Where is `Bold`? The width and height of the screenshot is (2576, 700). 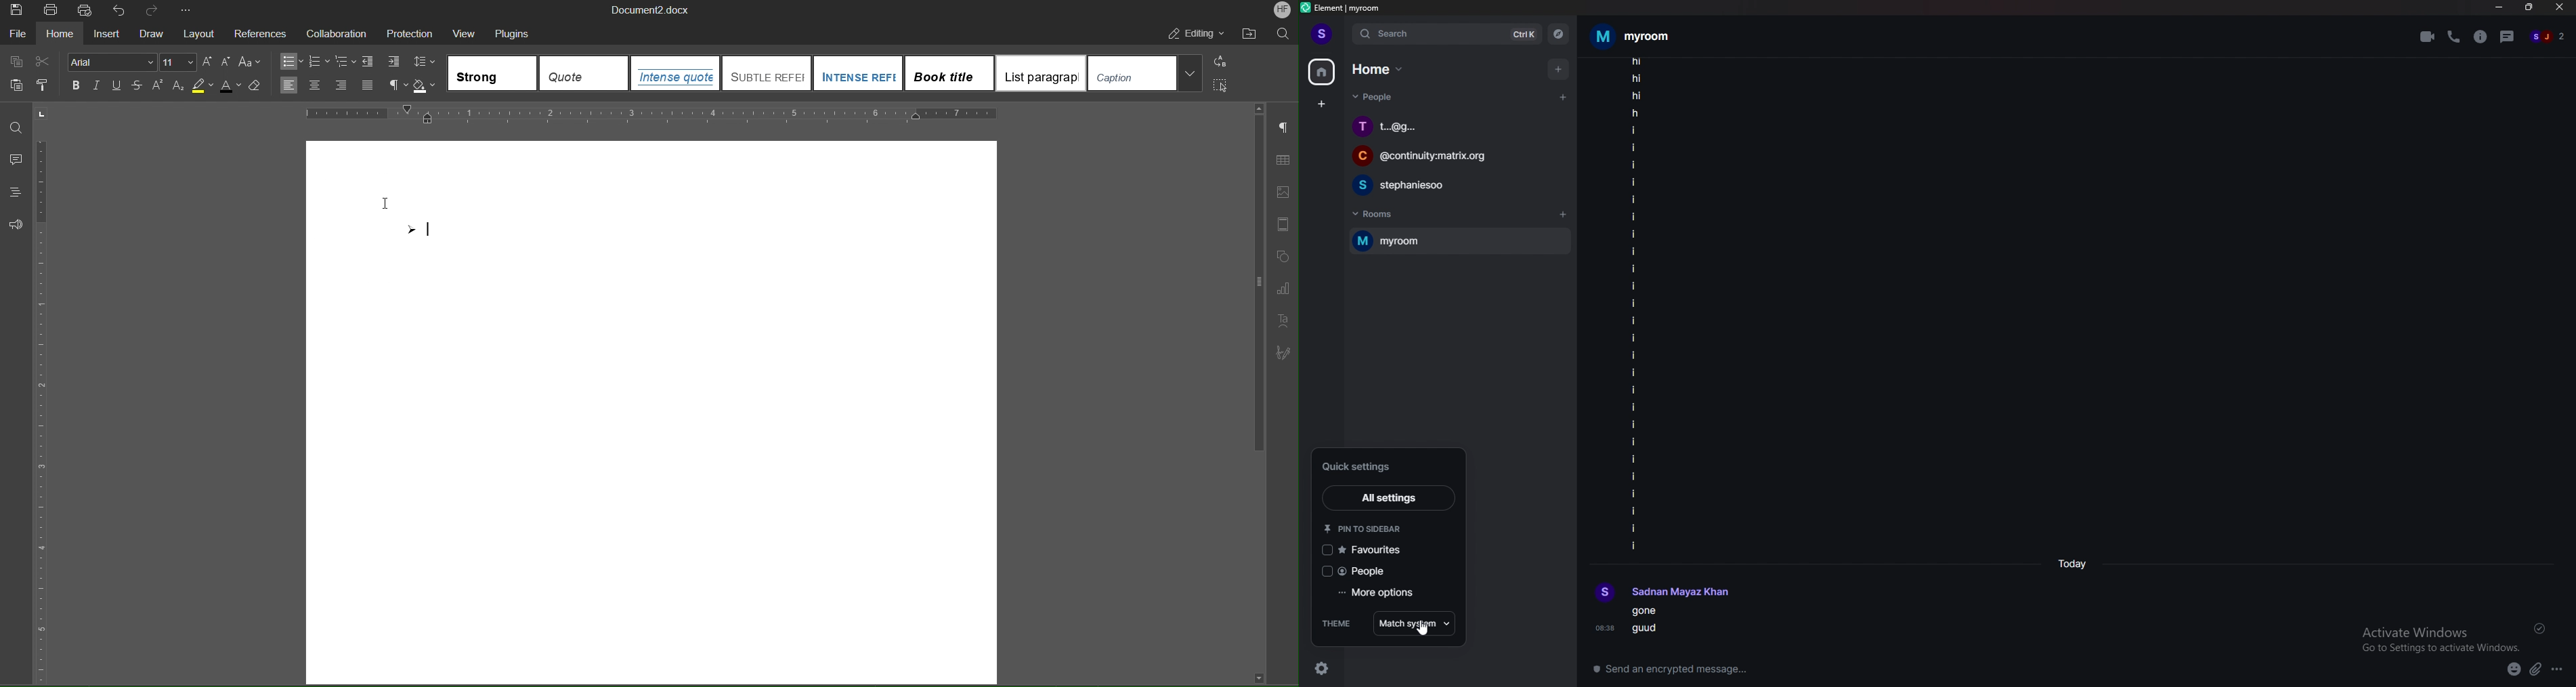 Bold is located at coordinates (76, 85).